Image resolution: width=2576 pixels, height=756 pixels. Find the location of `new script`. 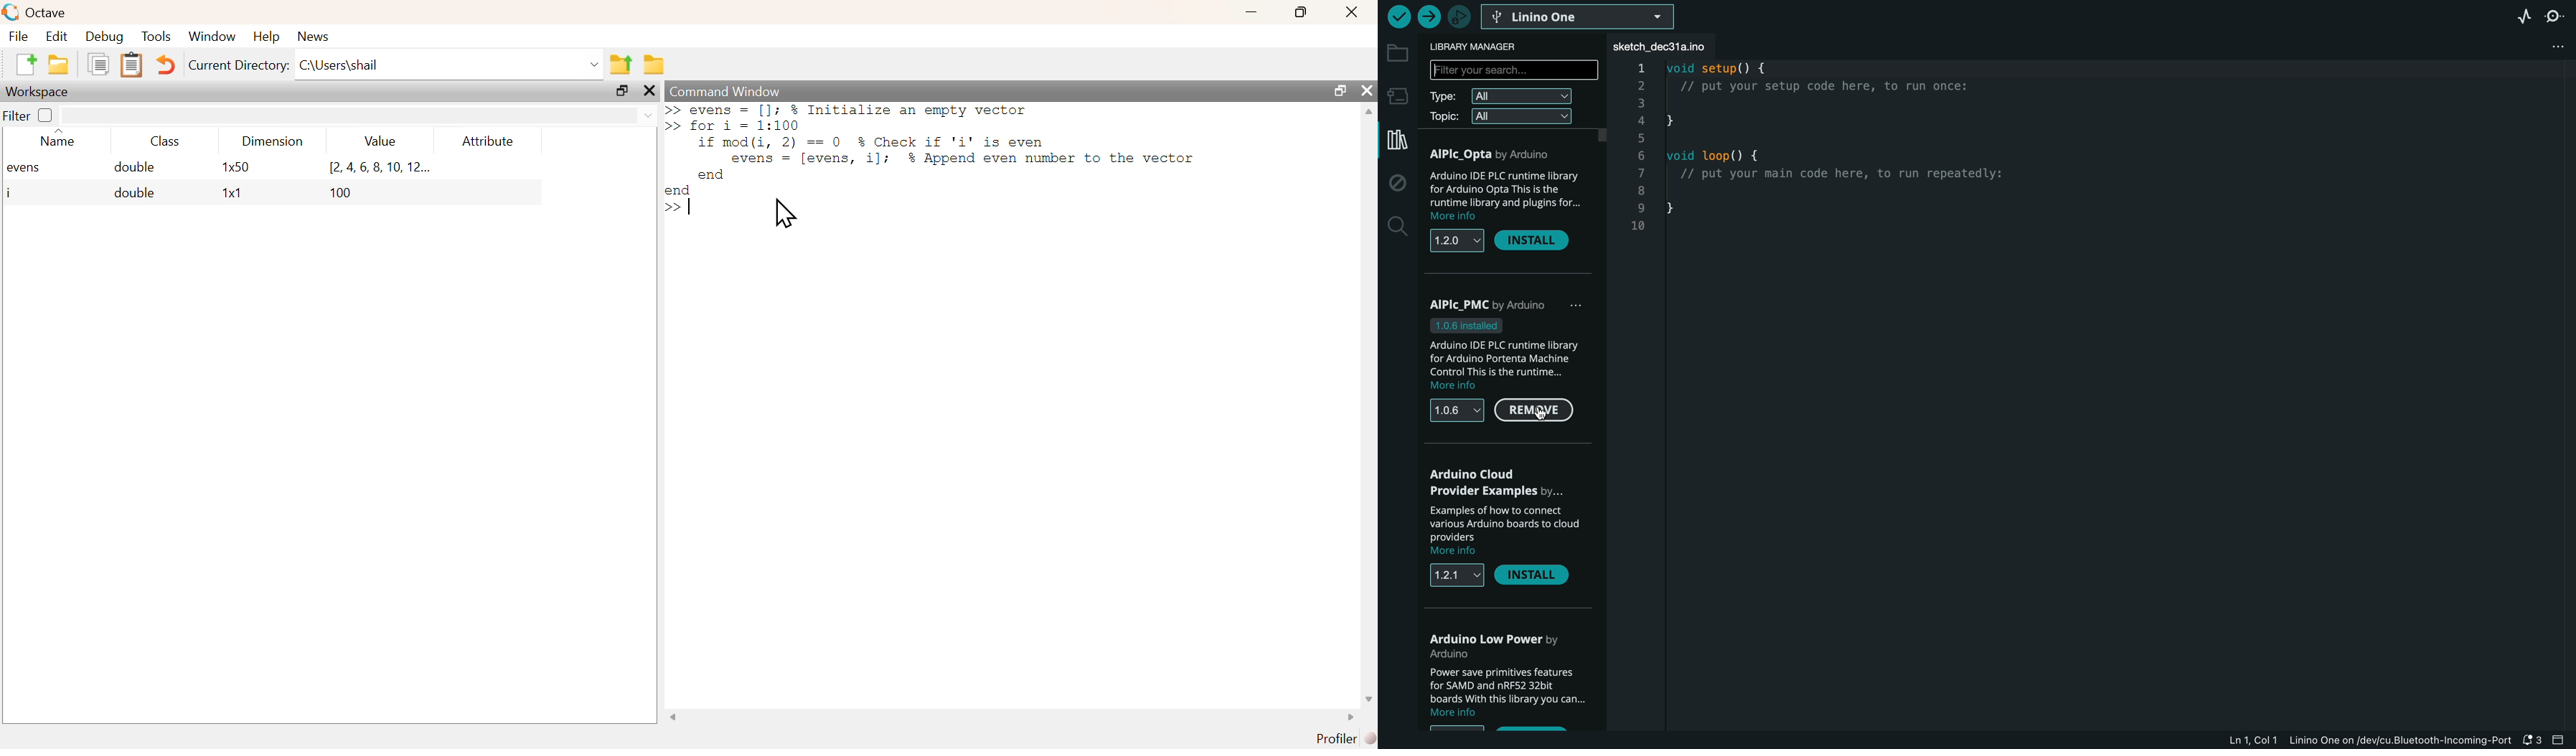

new script is located at coordinates (27, 66).